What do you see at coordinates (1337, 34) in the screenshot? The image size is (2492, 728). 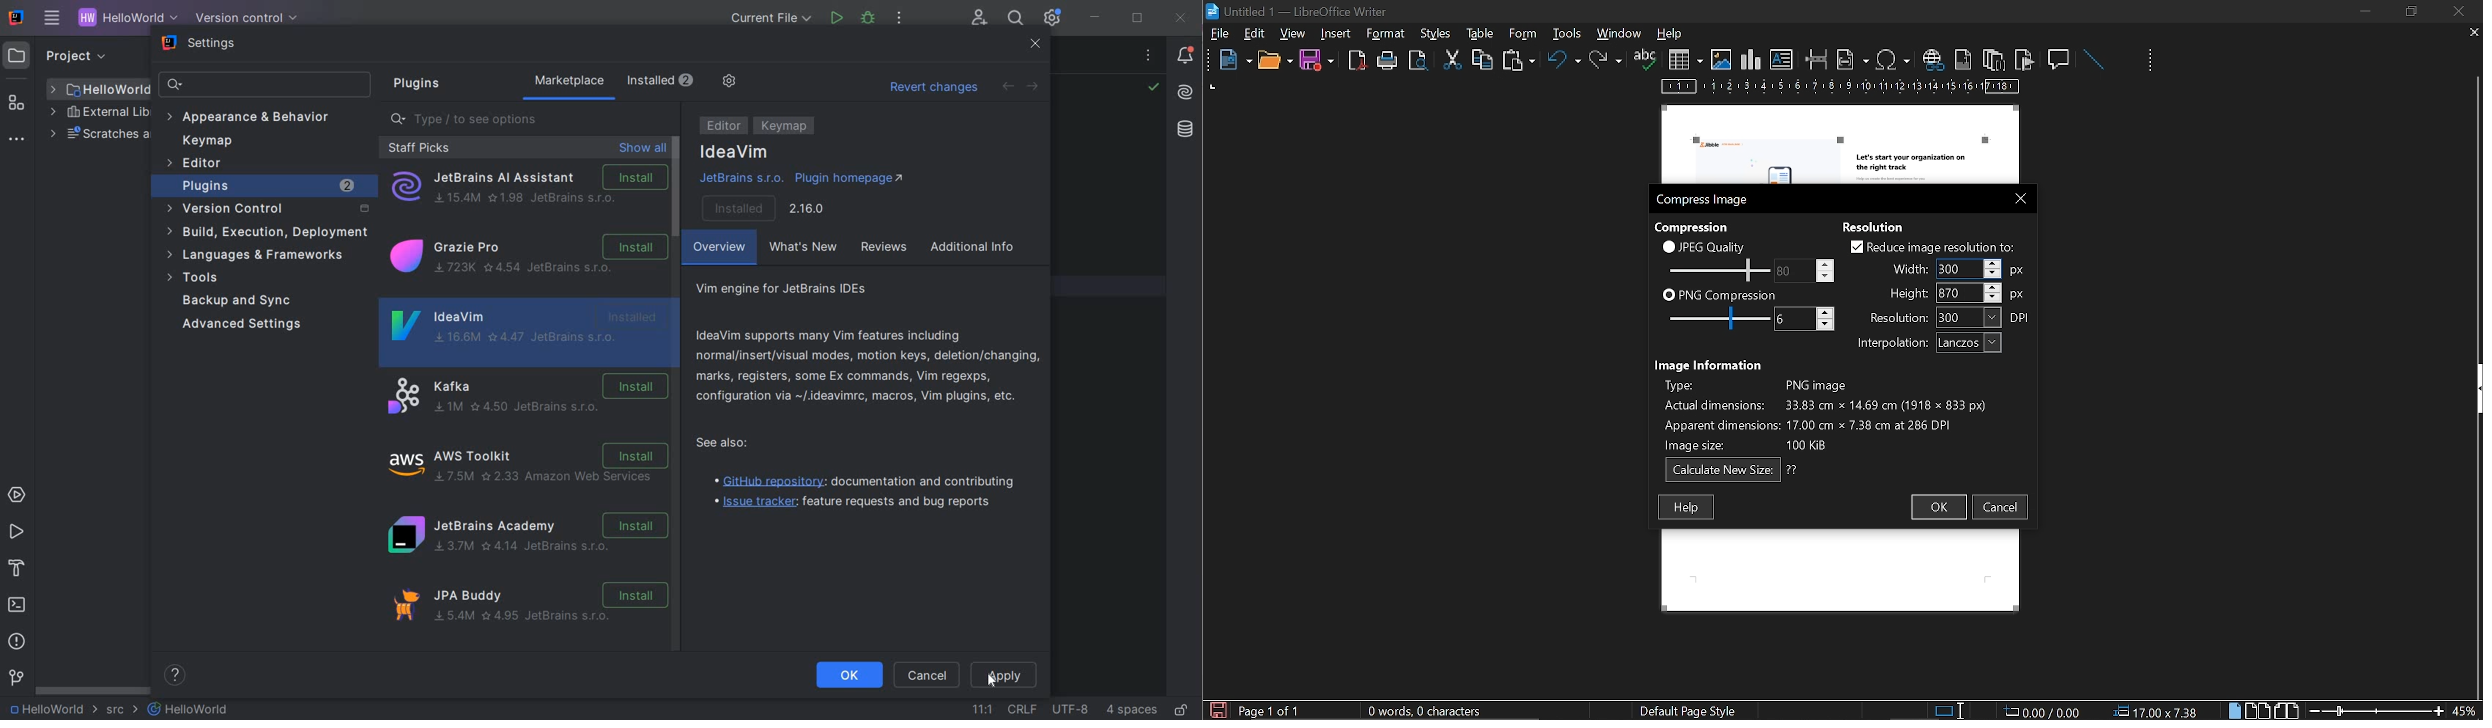 I see `insert` at bounding box center [1337, 34].